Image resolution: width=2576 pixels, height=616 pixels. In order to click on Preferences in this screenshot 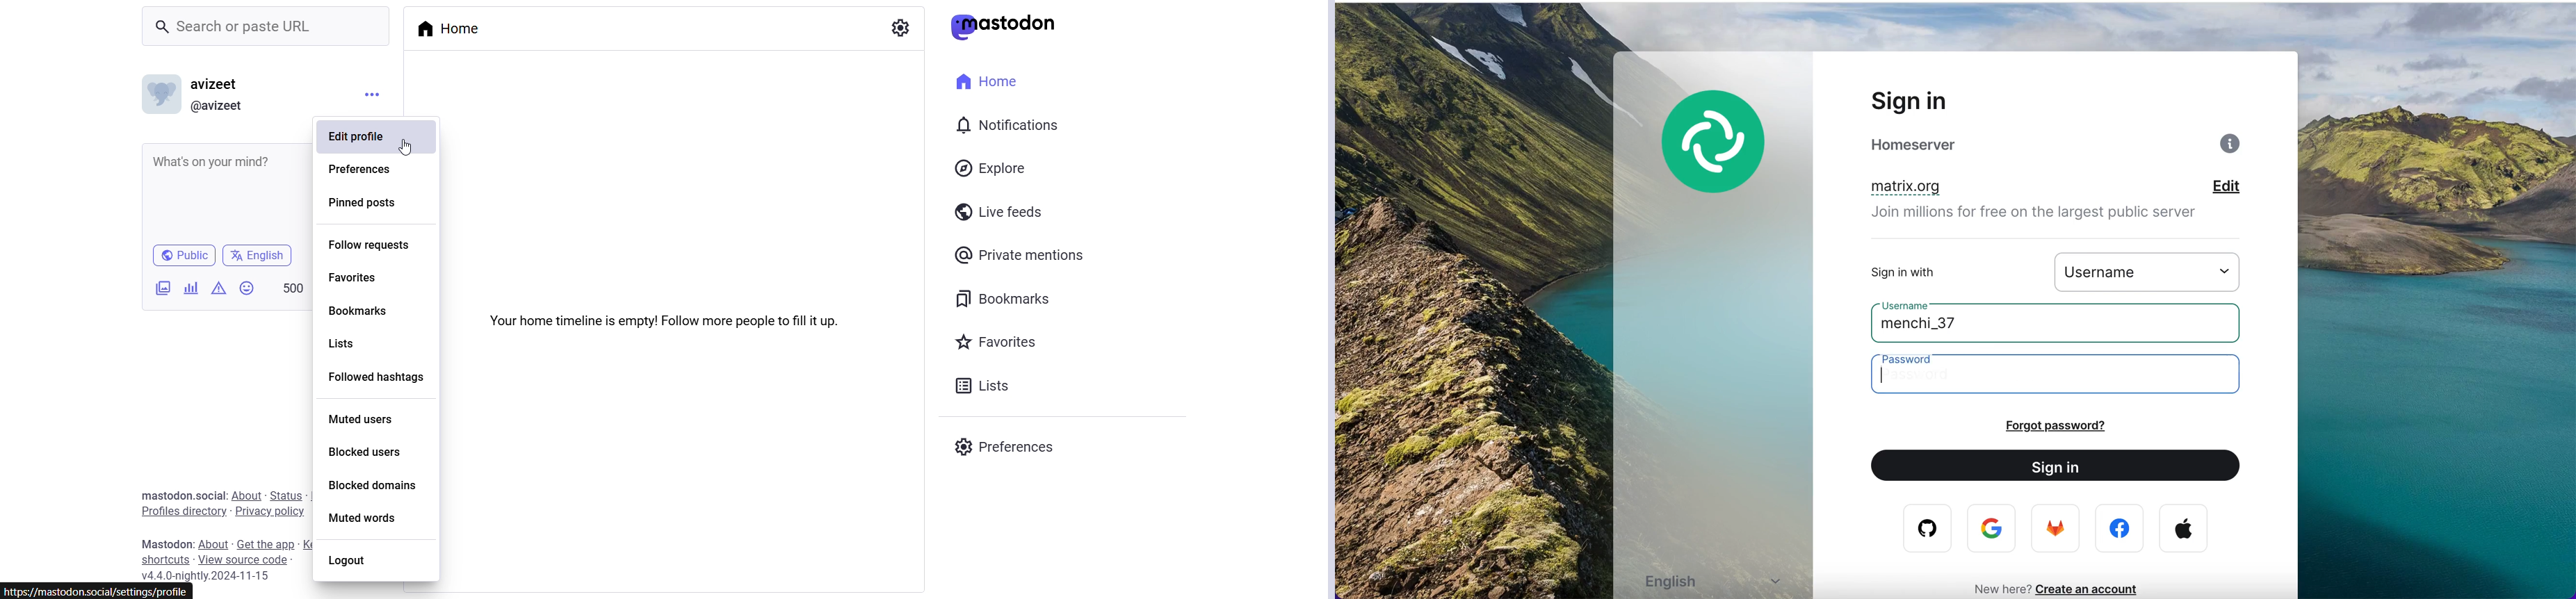, I will do `click(377, 168)`.